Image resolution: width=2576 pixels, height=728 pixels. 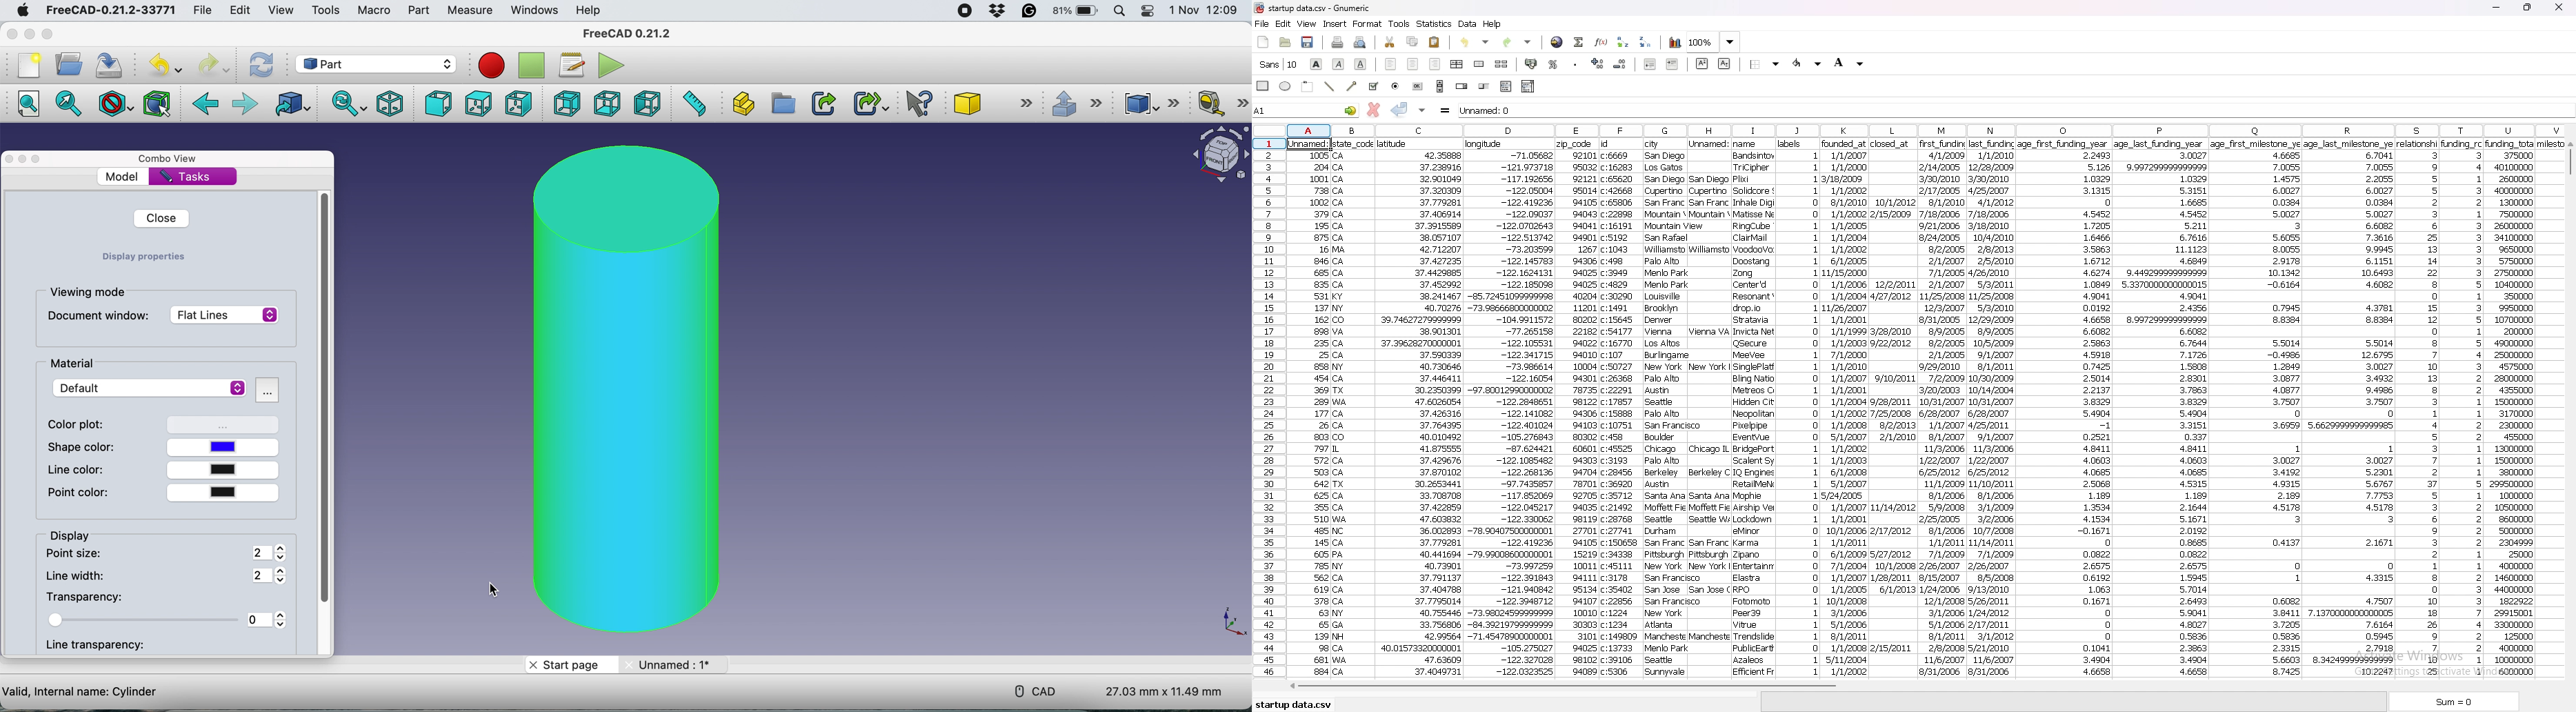 What do you see at coordinates (1435, 43) in the screenshot?
I see `paste` at bounding box center [1435, 43].